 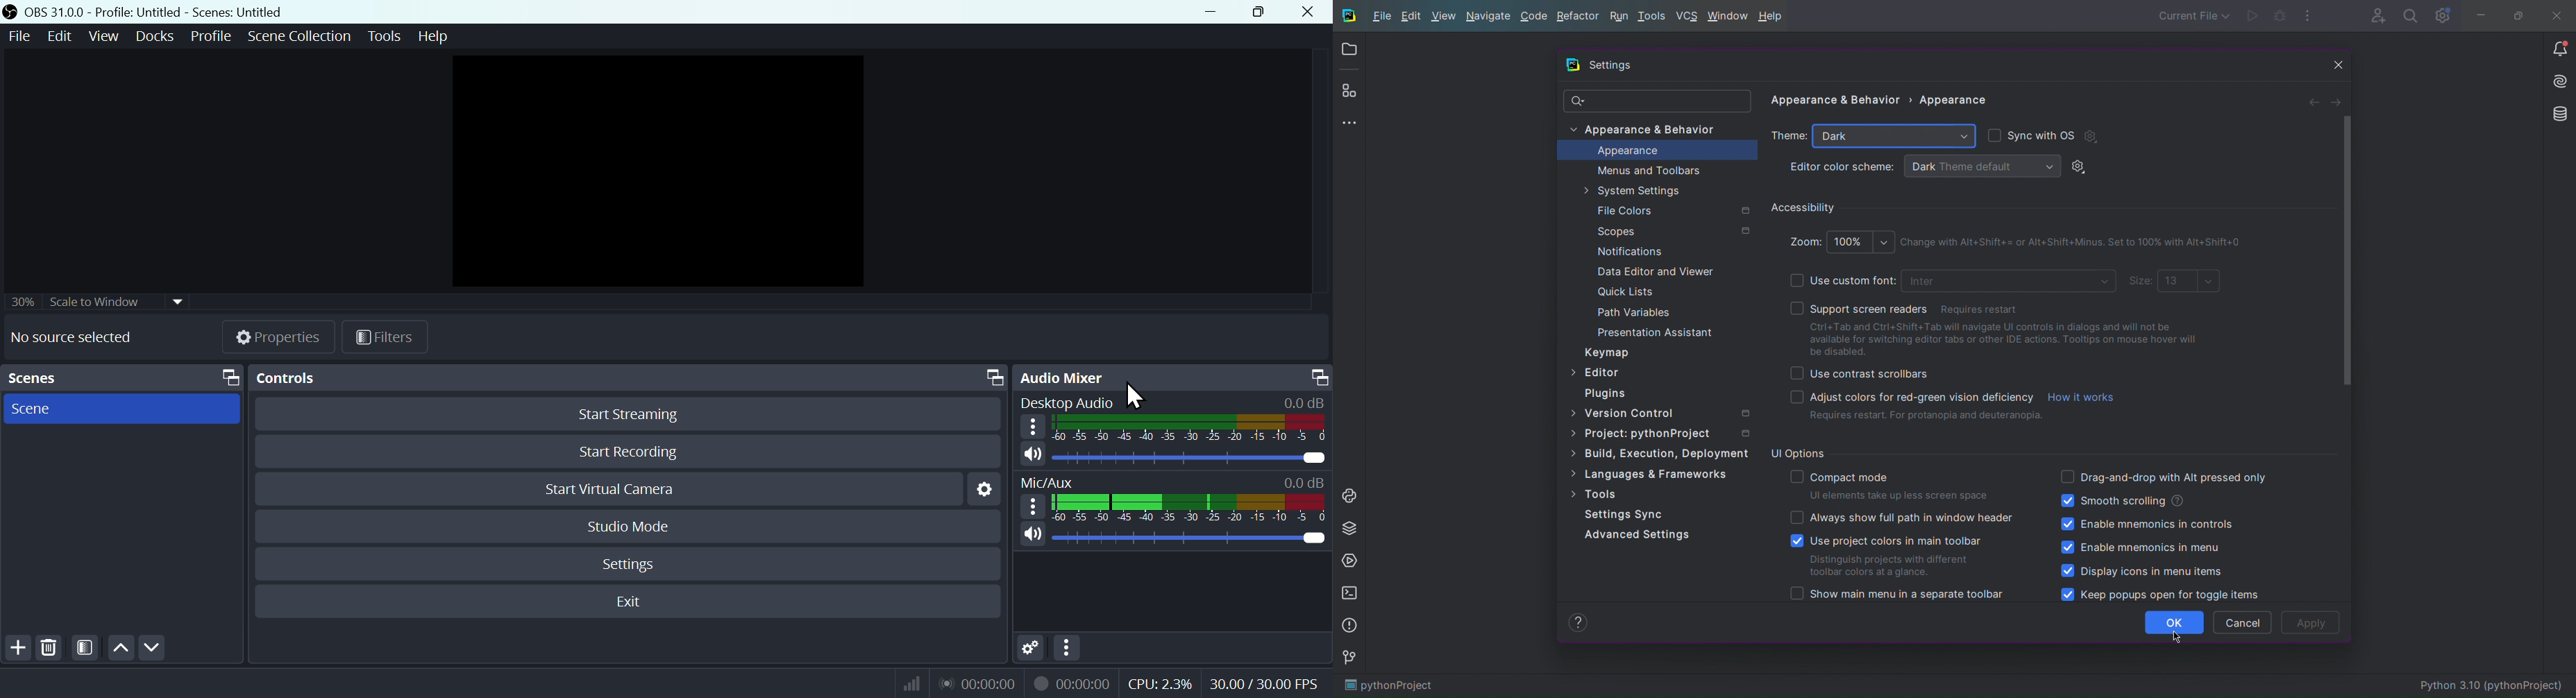 I want to click on Help, so click(x=1774, y=16).